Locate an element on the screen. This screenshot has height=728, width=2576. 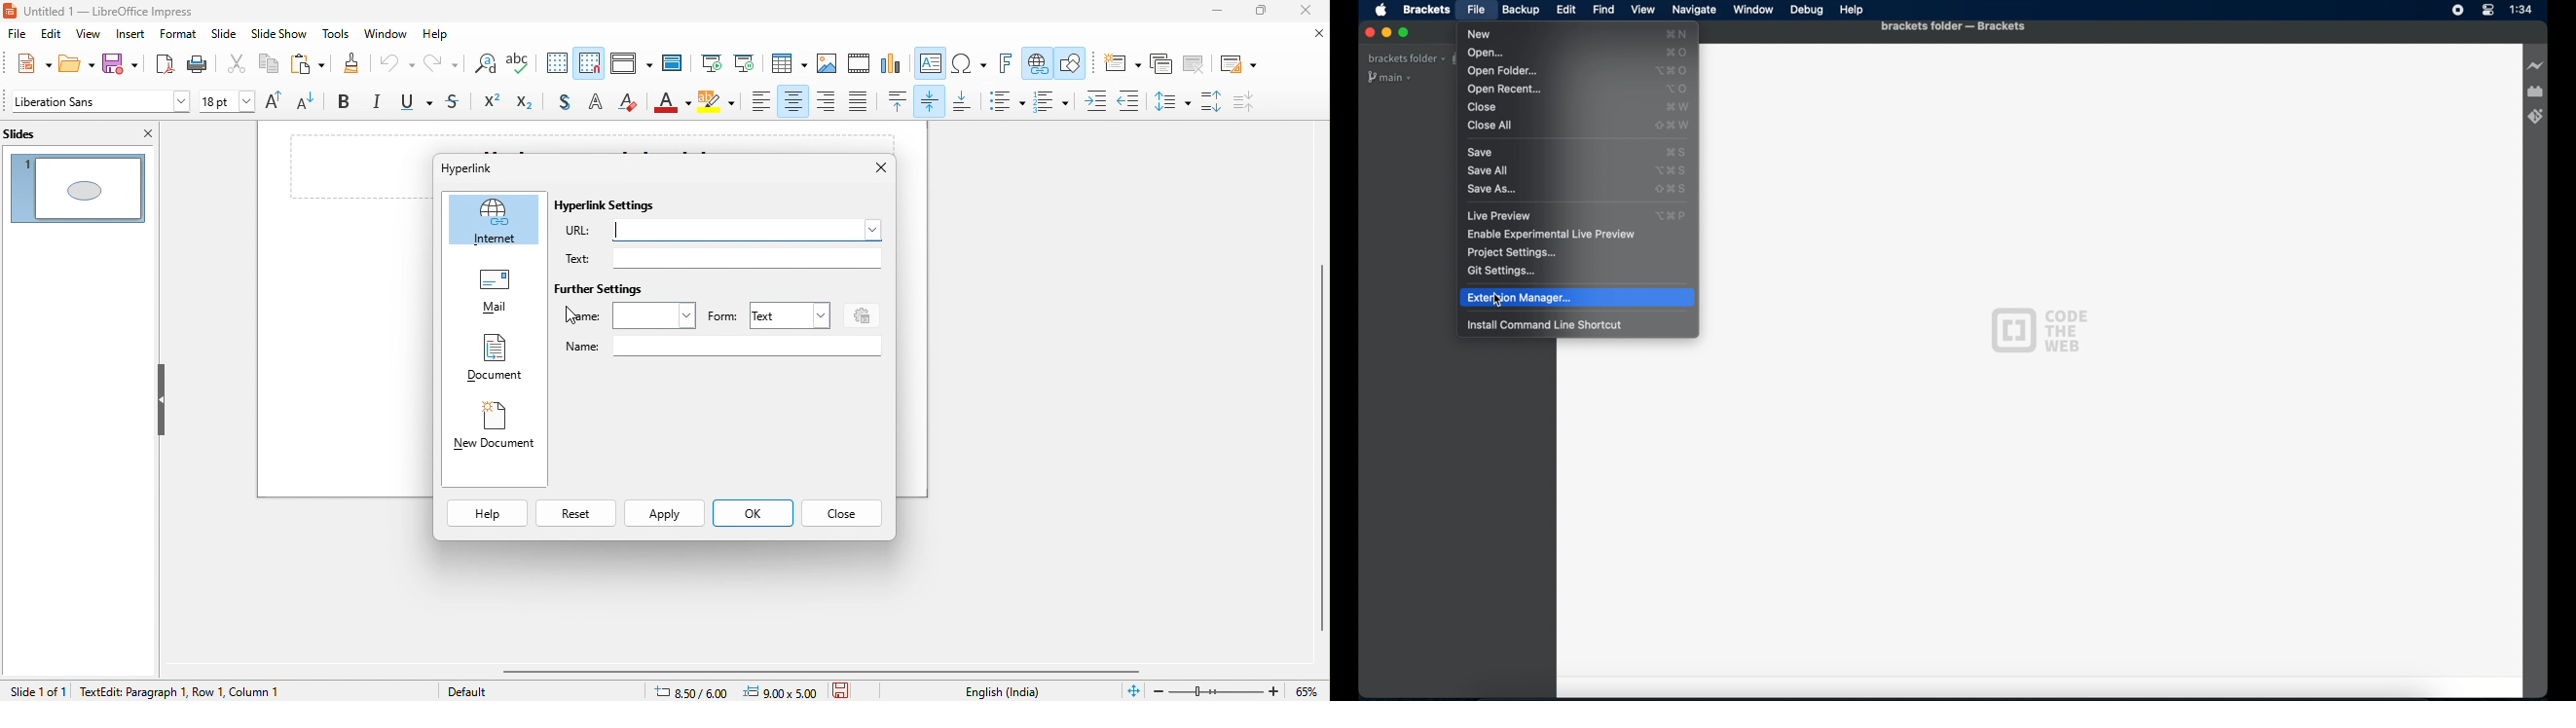
apply outline attribute to font is located at coordinates (595, 104).